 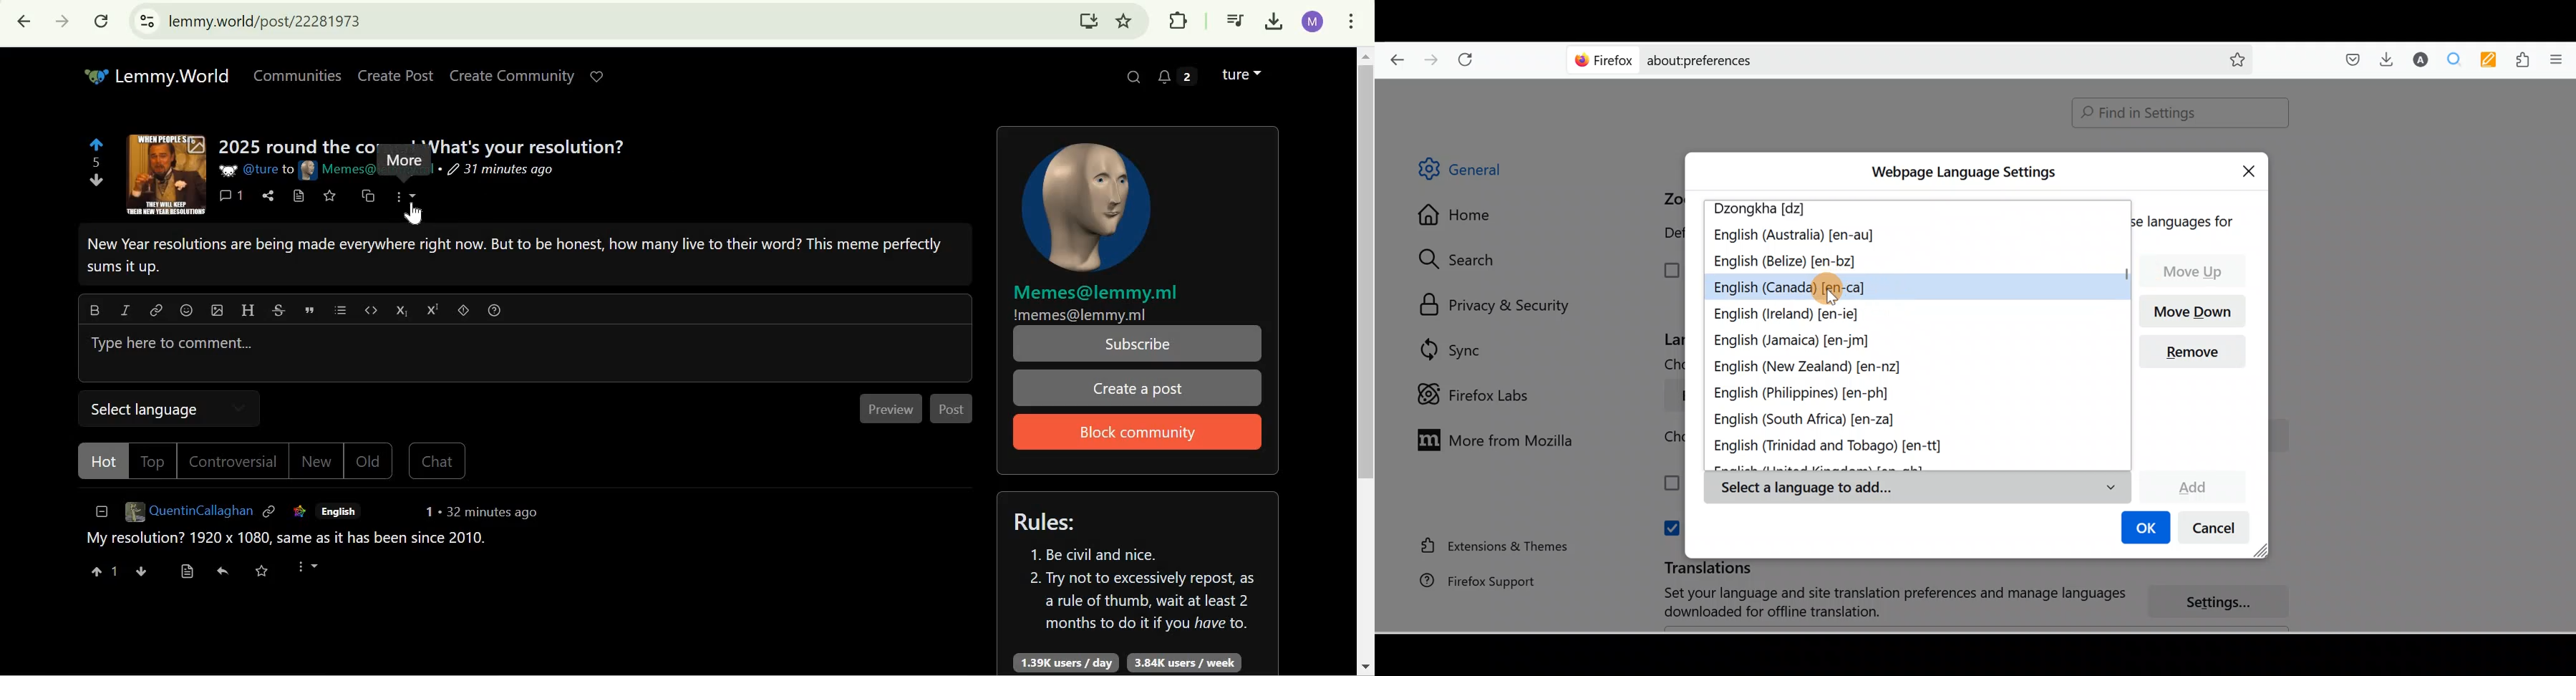 What do you see at coordinates (1836, 447) in the screenshot?
I see `English (Trinidad and Tobago) [en-tt]` at bounding box center [1836, 447].